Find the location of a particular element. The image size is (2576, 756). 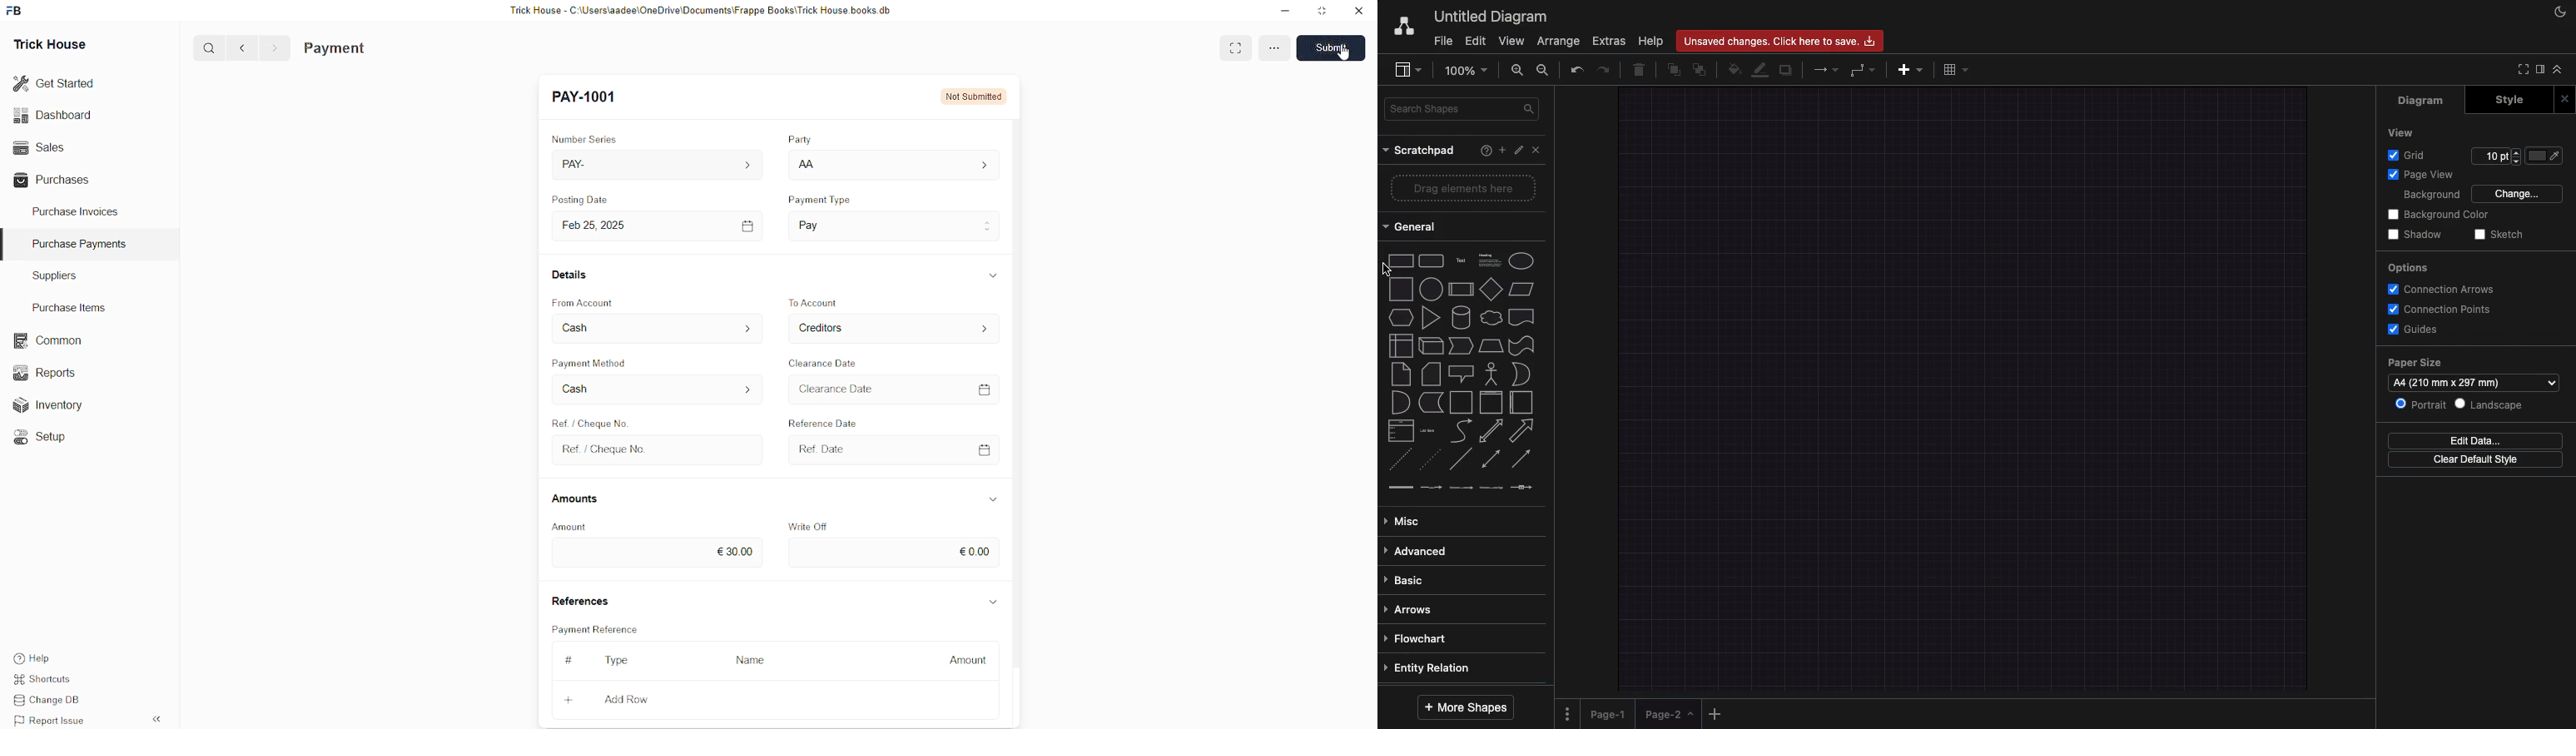

payment type is located at coordinates (828, 201).